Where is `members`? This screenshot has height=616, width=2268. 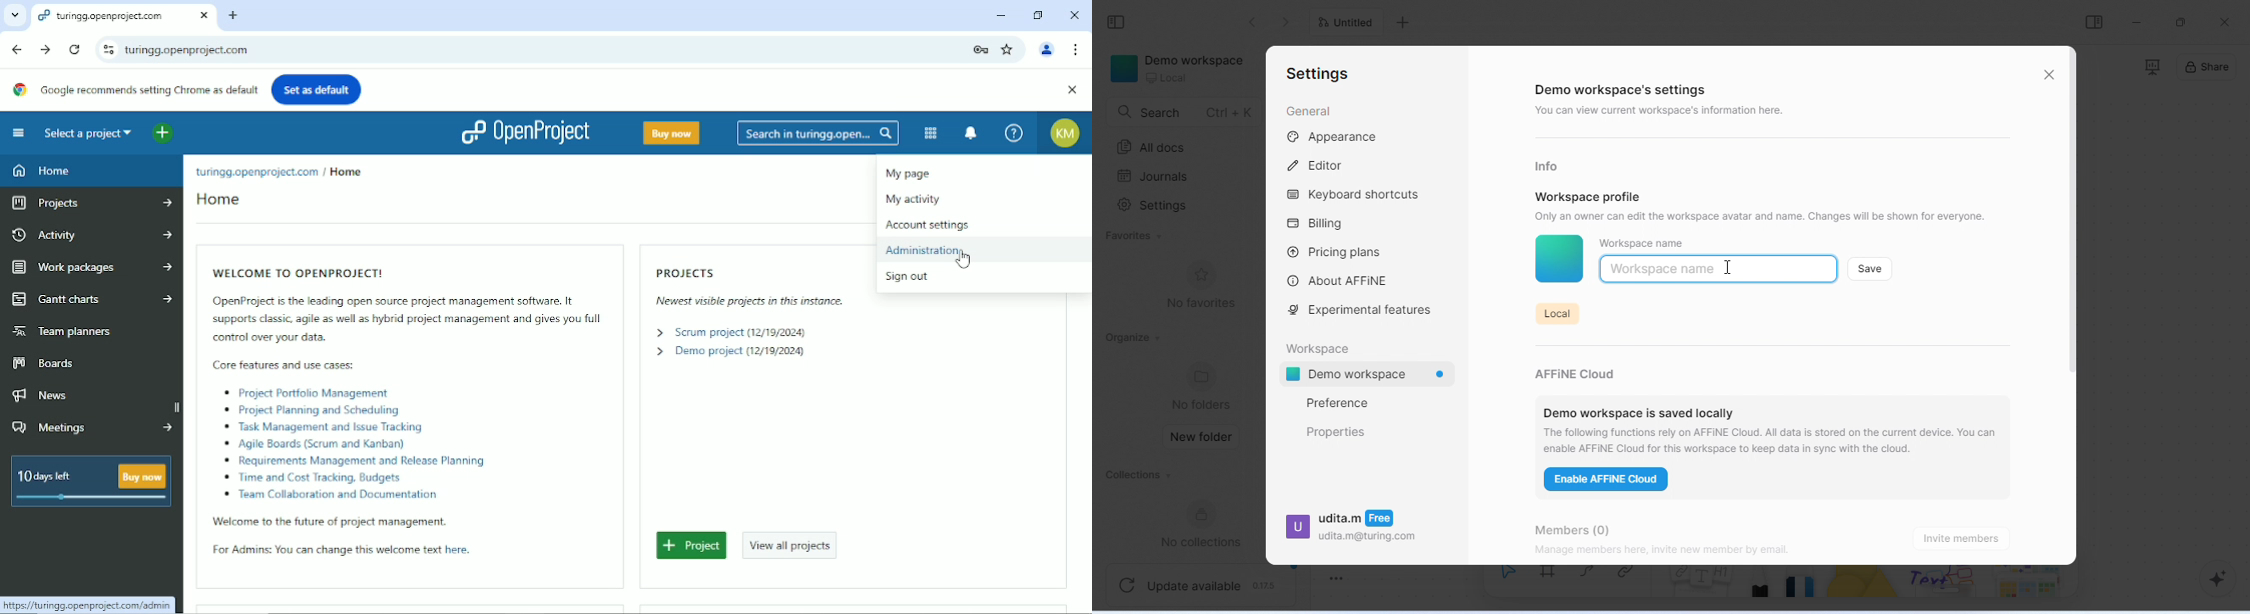
members is located at coordinates (1585, 527).